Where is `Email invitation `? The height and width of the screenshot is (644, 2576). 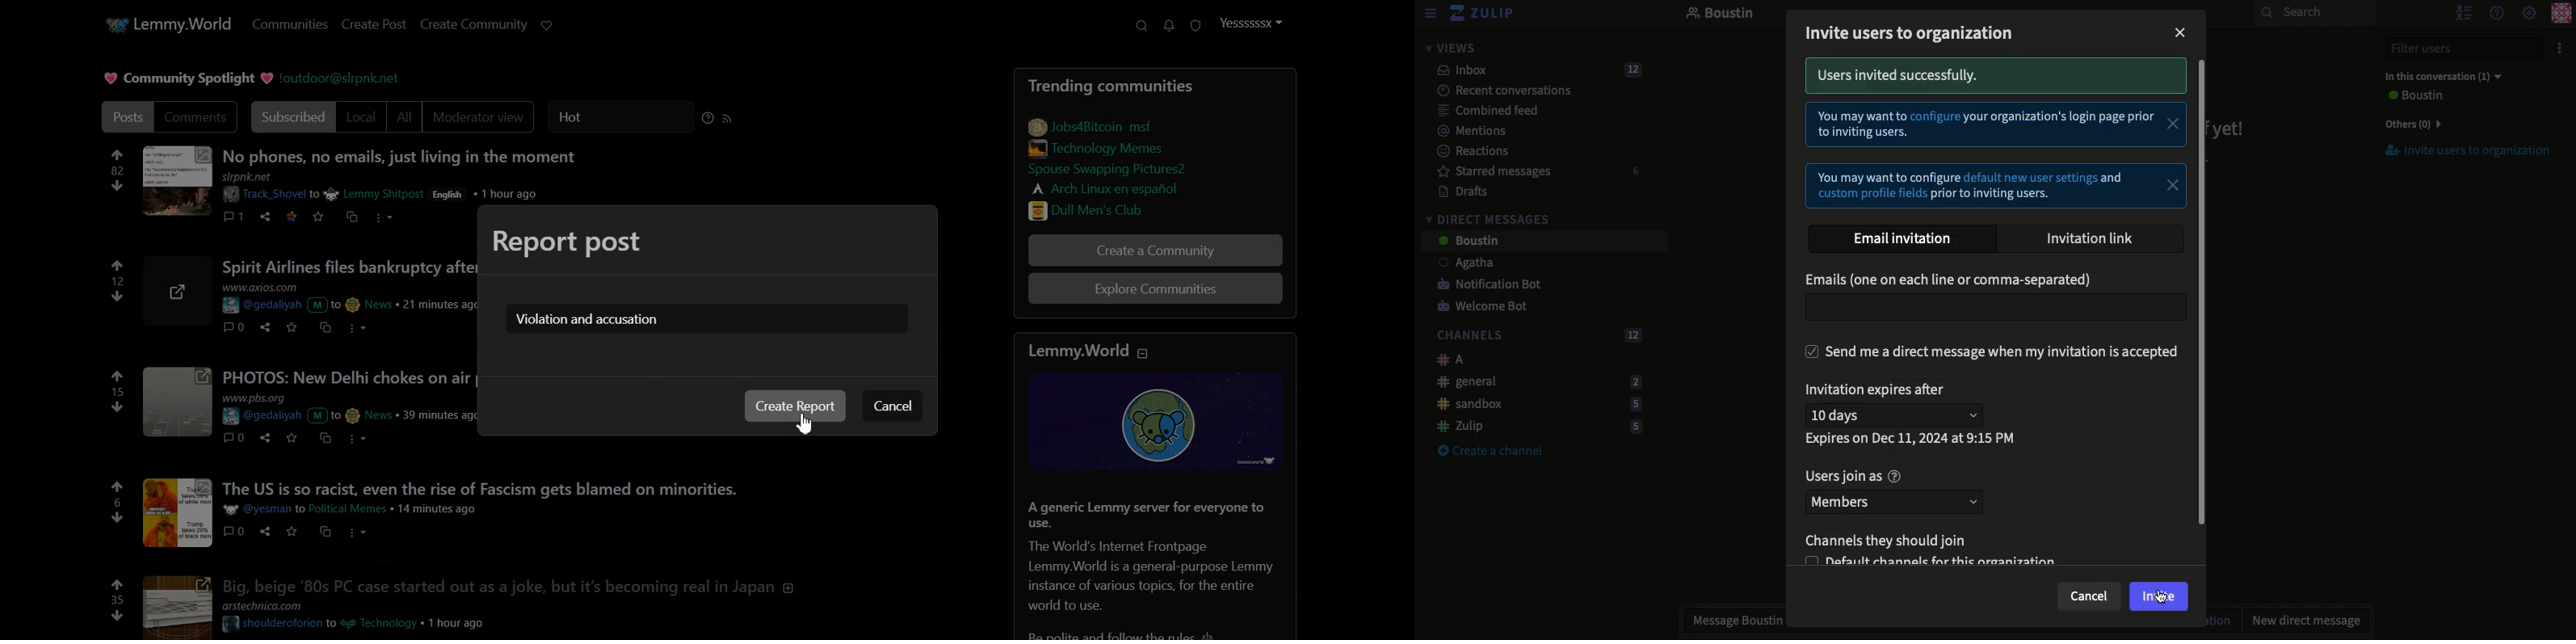
Email invitation  is located at coordinates (1902, 240).